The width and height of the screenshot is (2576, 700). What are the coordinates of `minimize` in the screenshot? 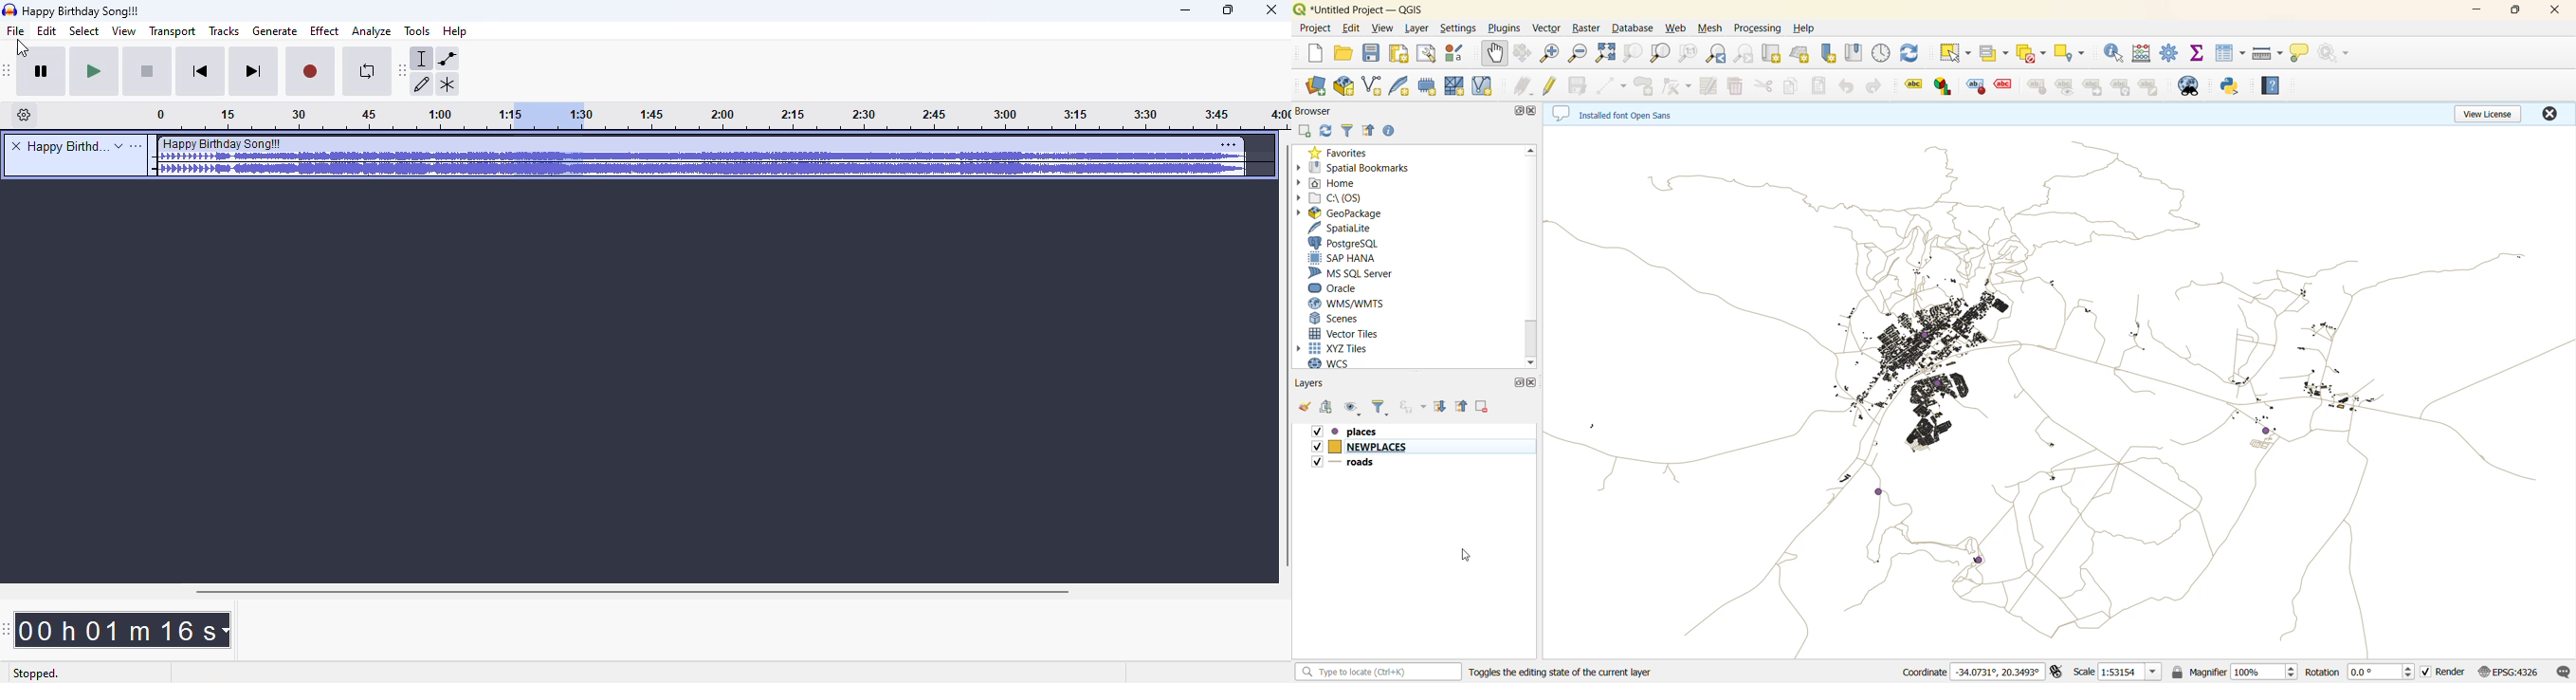 It's located at (1186, 11).